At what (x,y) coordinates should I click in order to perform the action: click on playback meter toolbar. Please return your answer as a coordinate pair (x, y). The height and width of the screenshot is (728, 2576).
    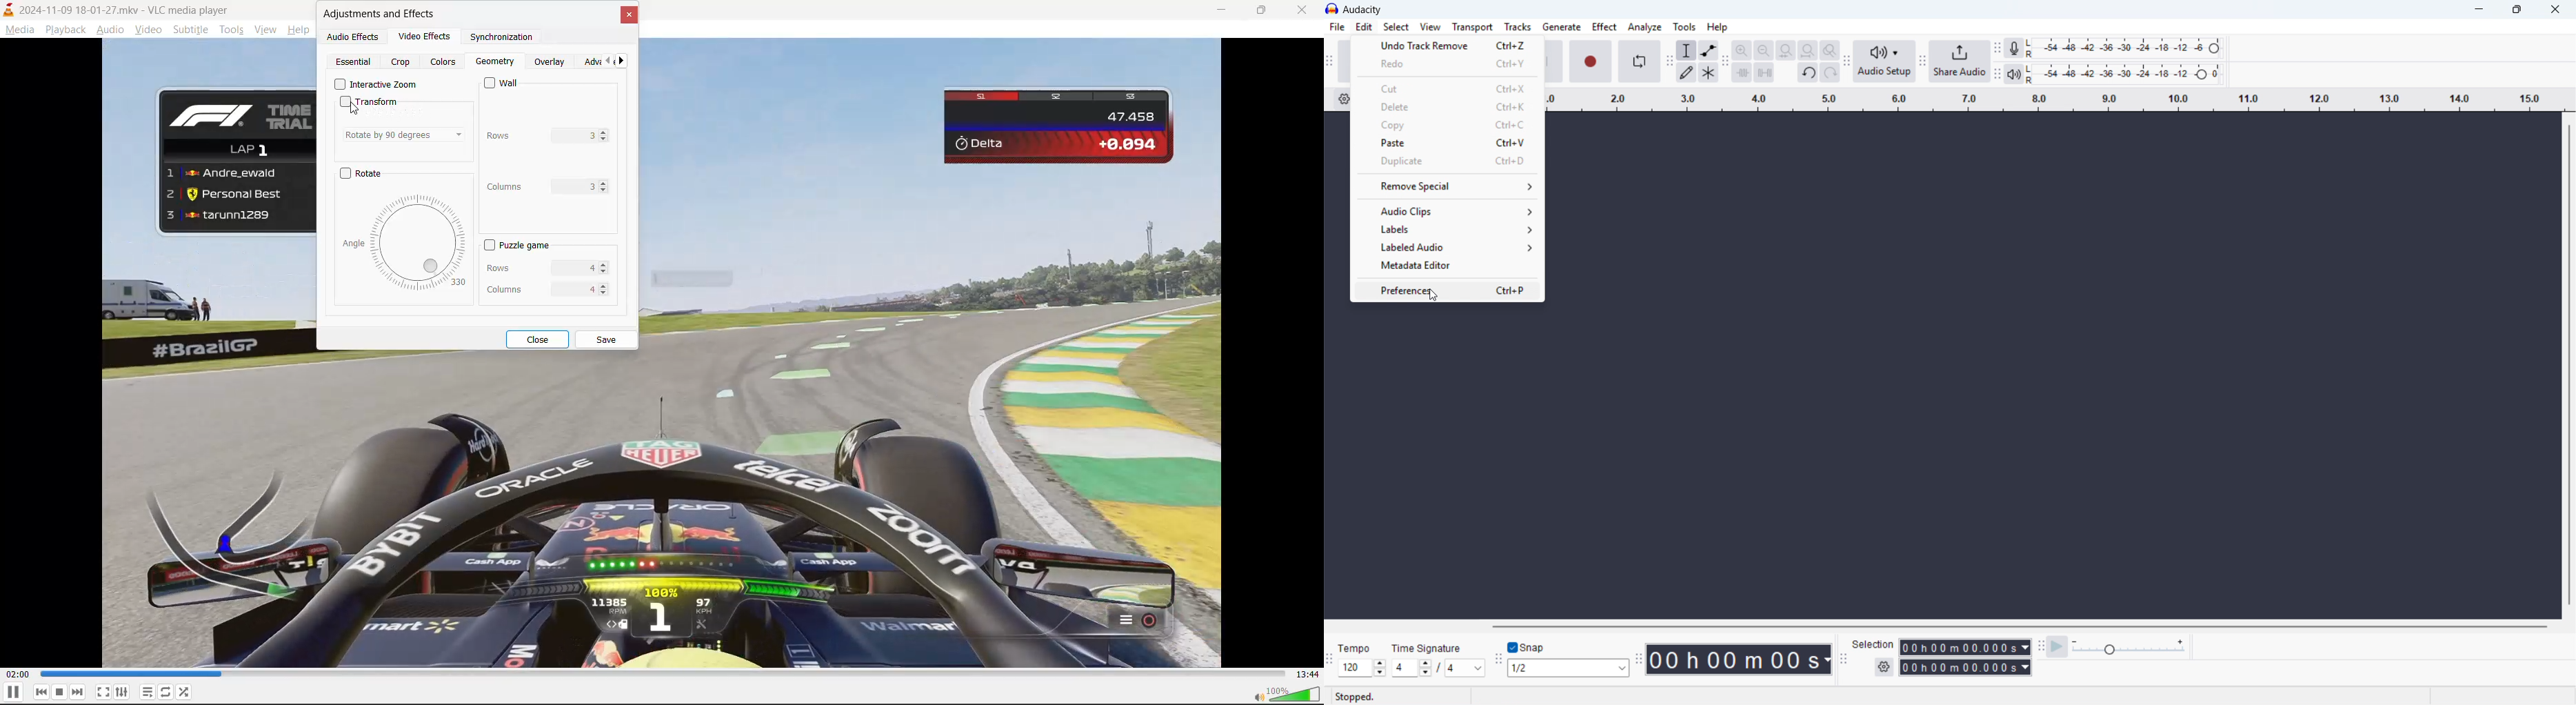
    Looking at the image, I should click on (1997, 74).